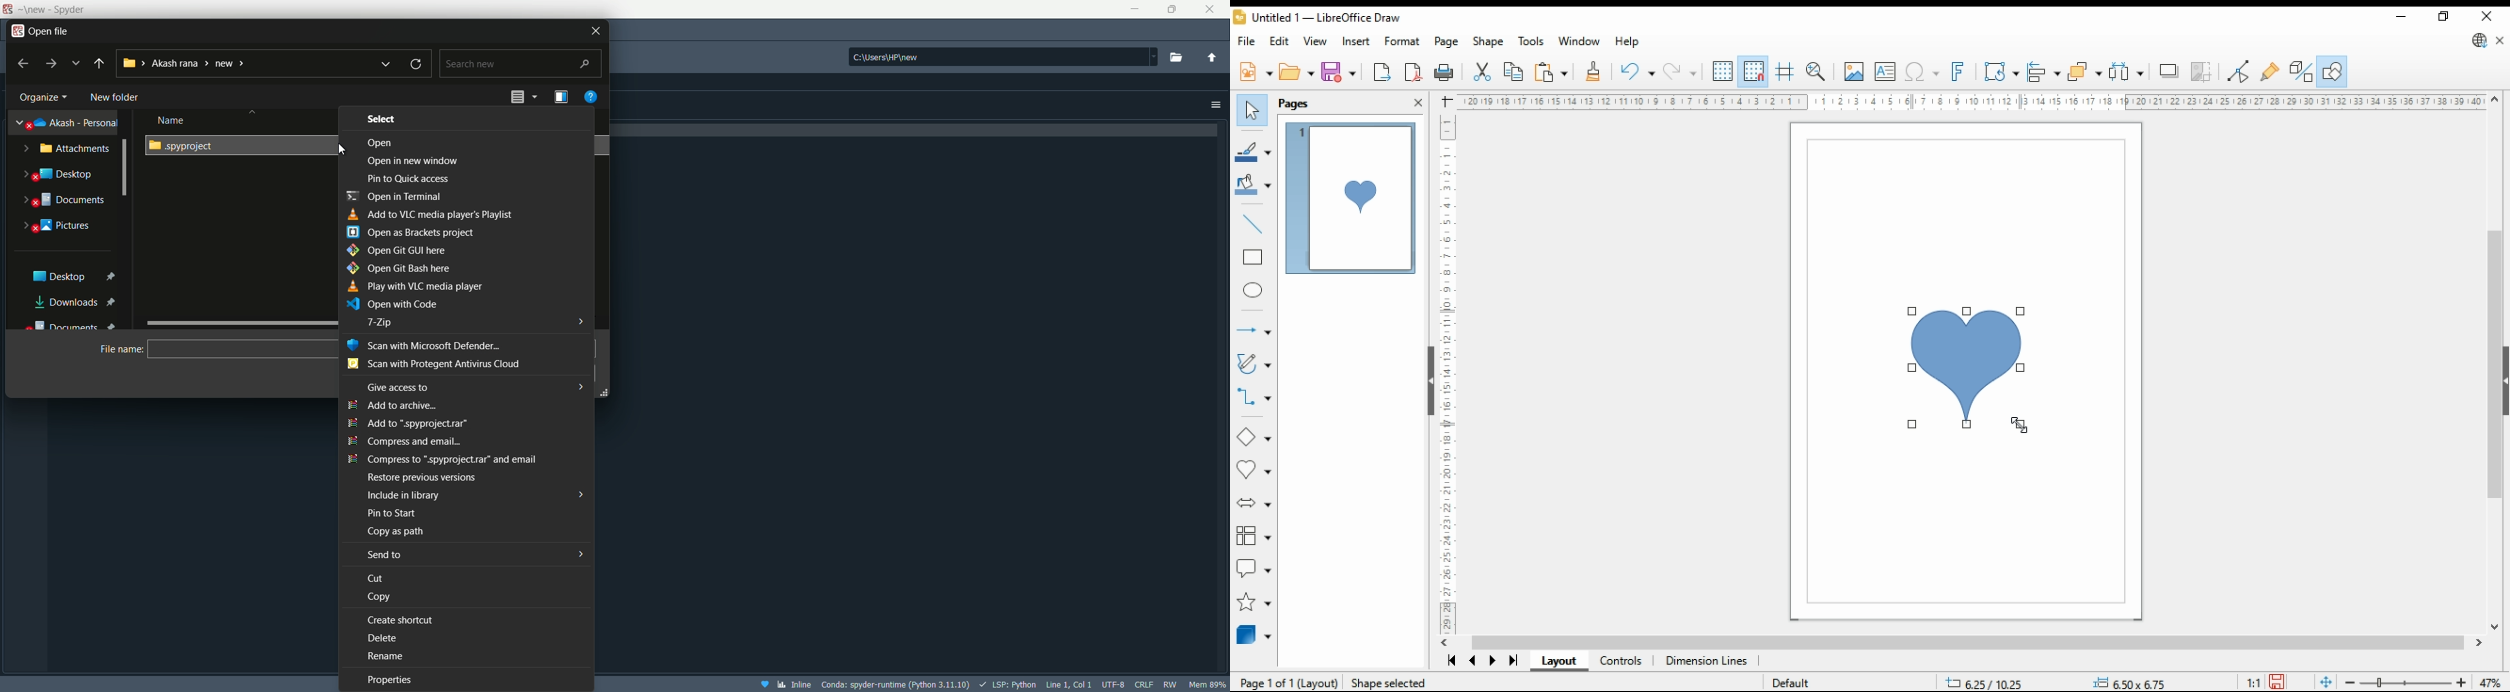  I want to click on refresh, so click(420, 65).